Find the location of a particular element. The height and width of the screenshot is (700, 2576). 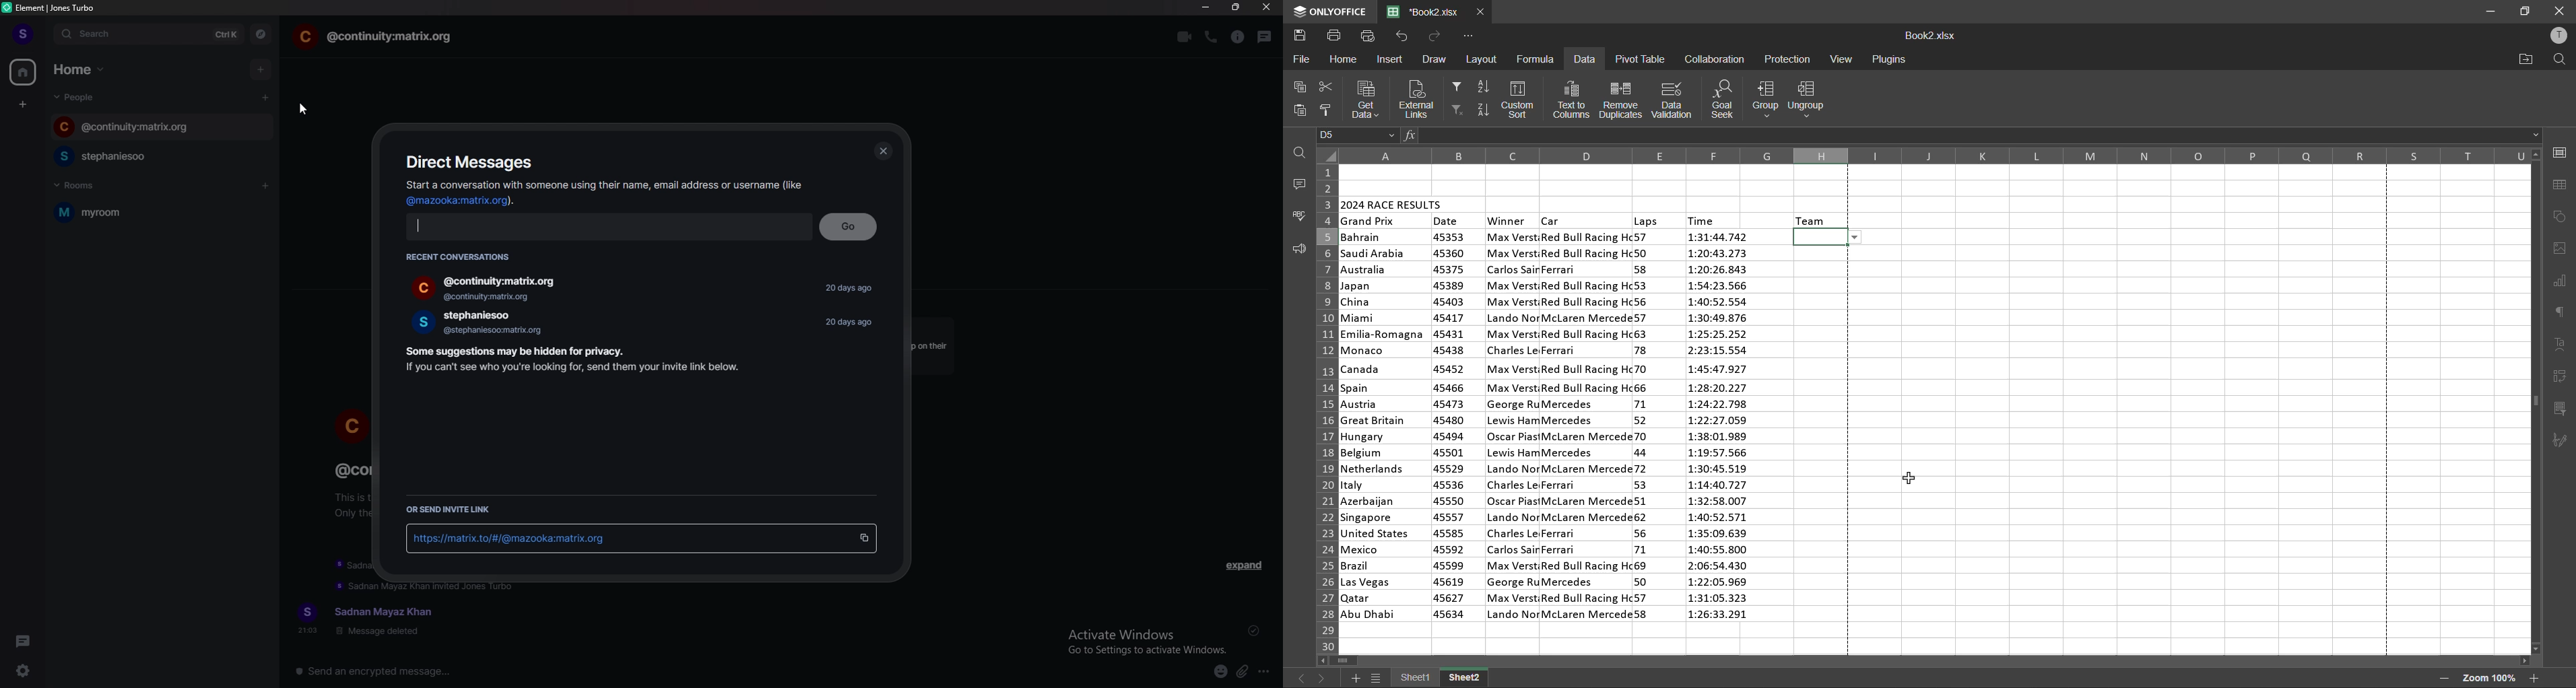

direct messages is located at coordinates (469, 161).